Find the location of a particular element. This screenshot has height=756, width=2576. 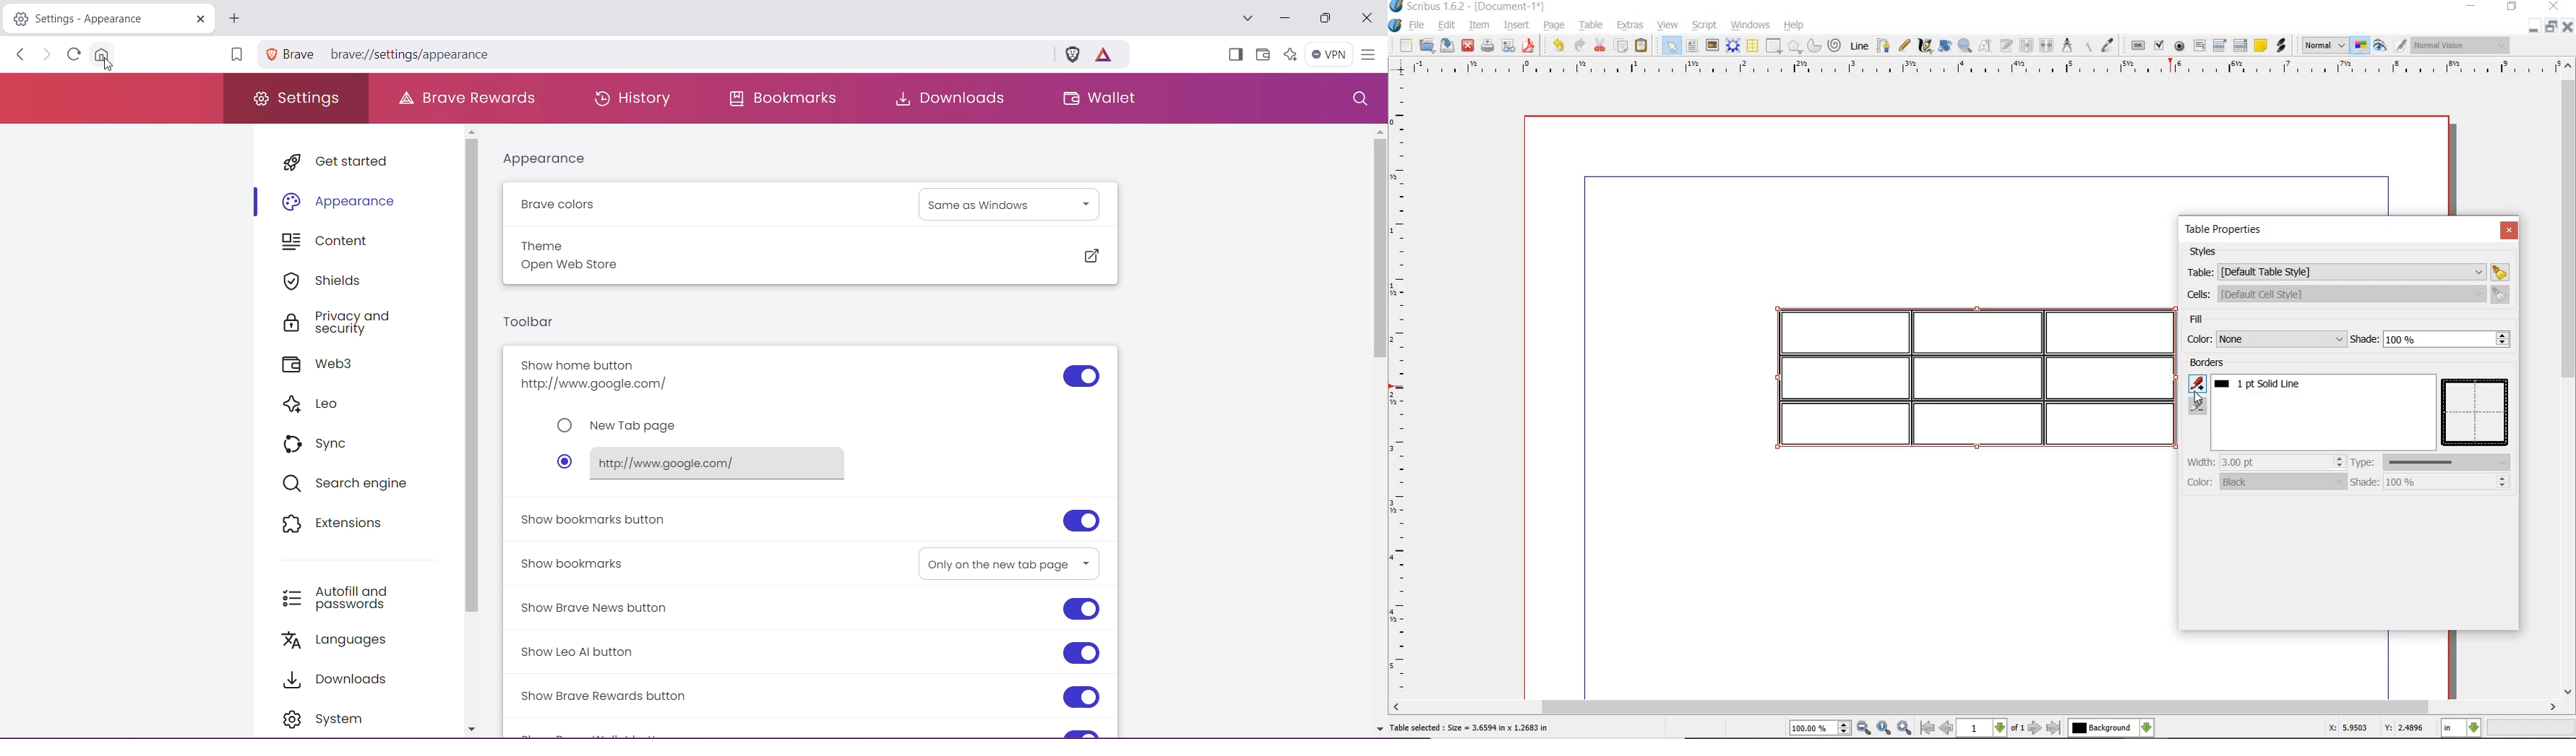

type is located at coordinates (2434, 462).